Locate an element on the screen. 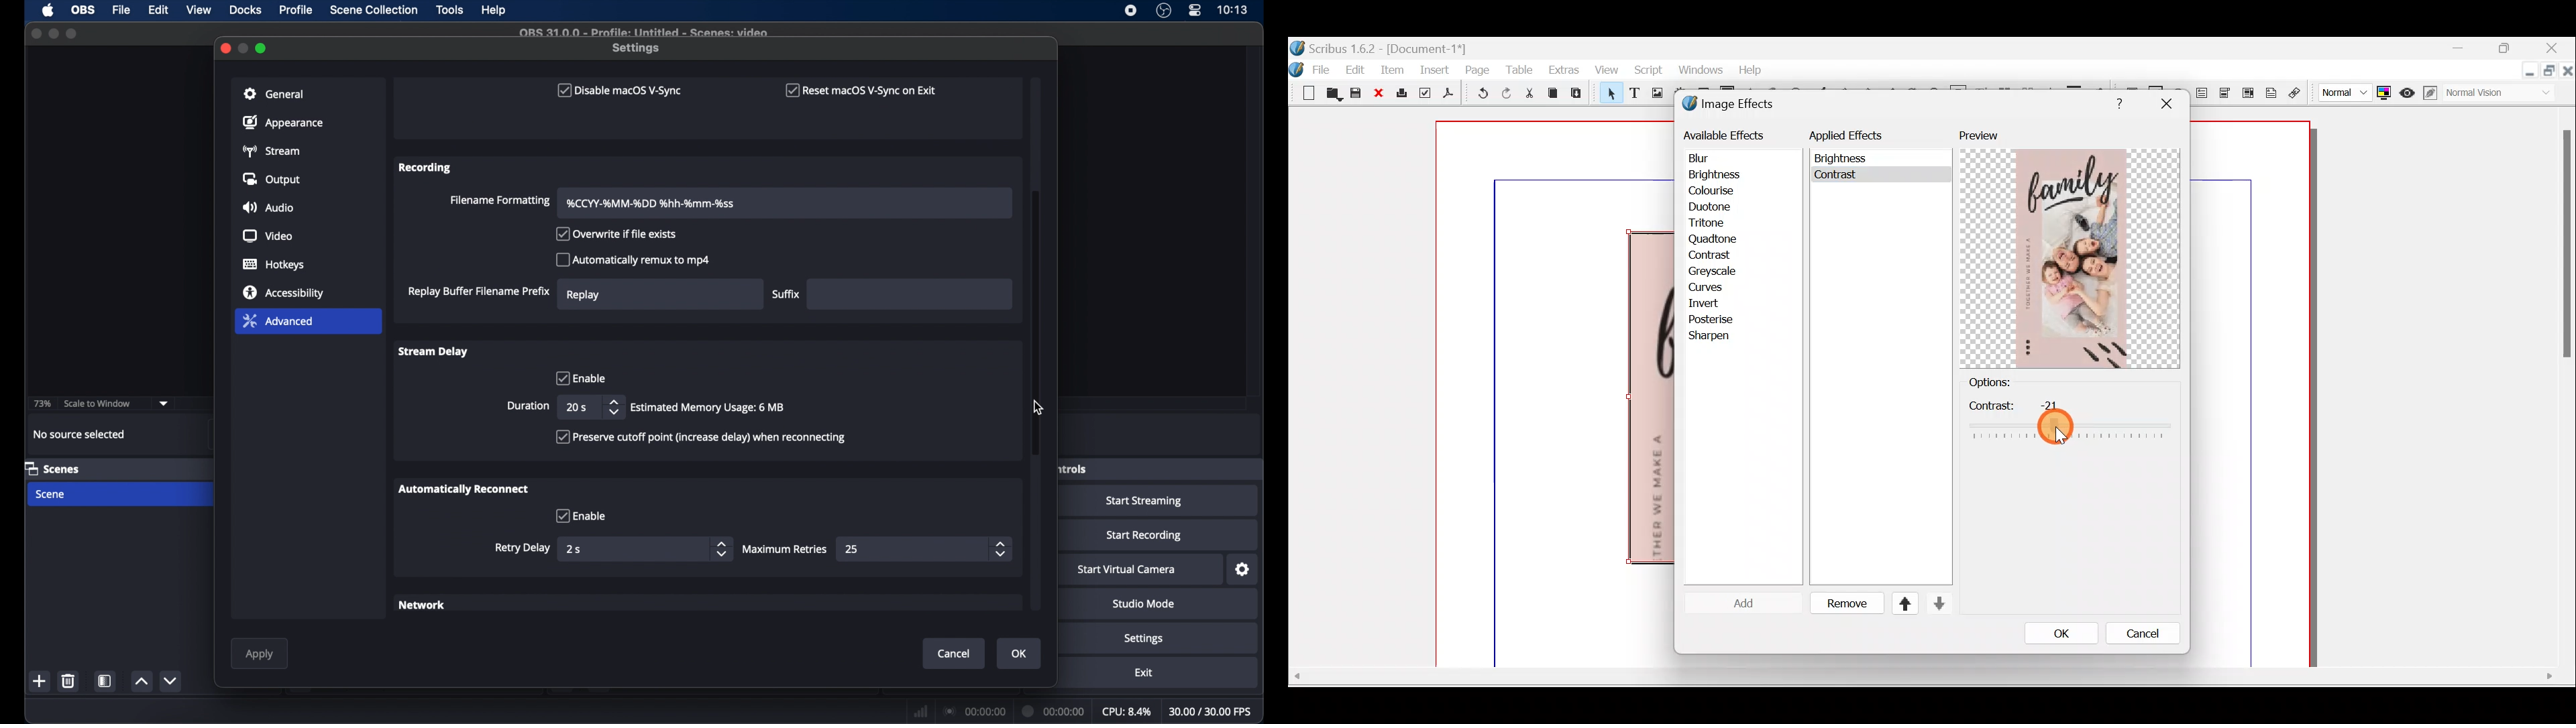 Image resolution: width=2576 pixels, height=728 pixels. Posterise is located at coordinates (1720, 318).